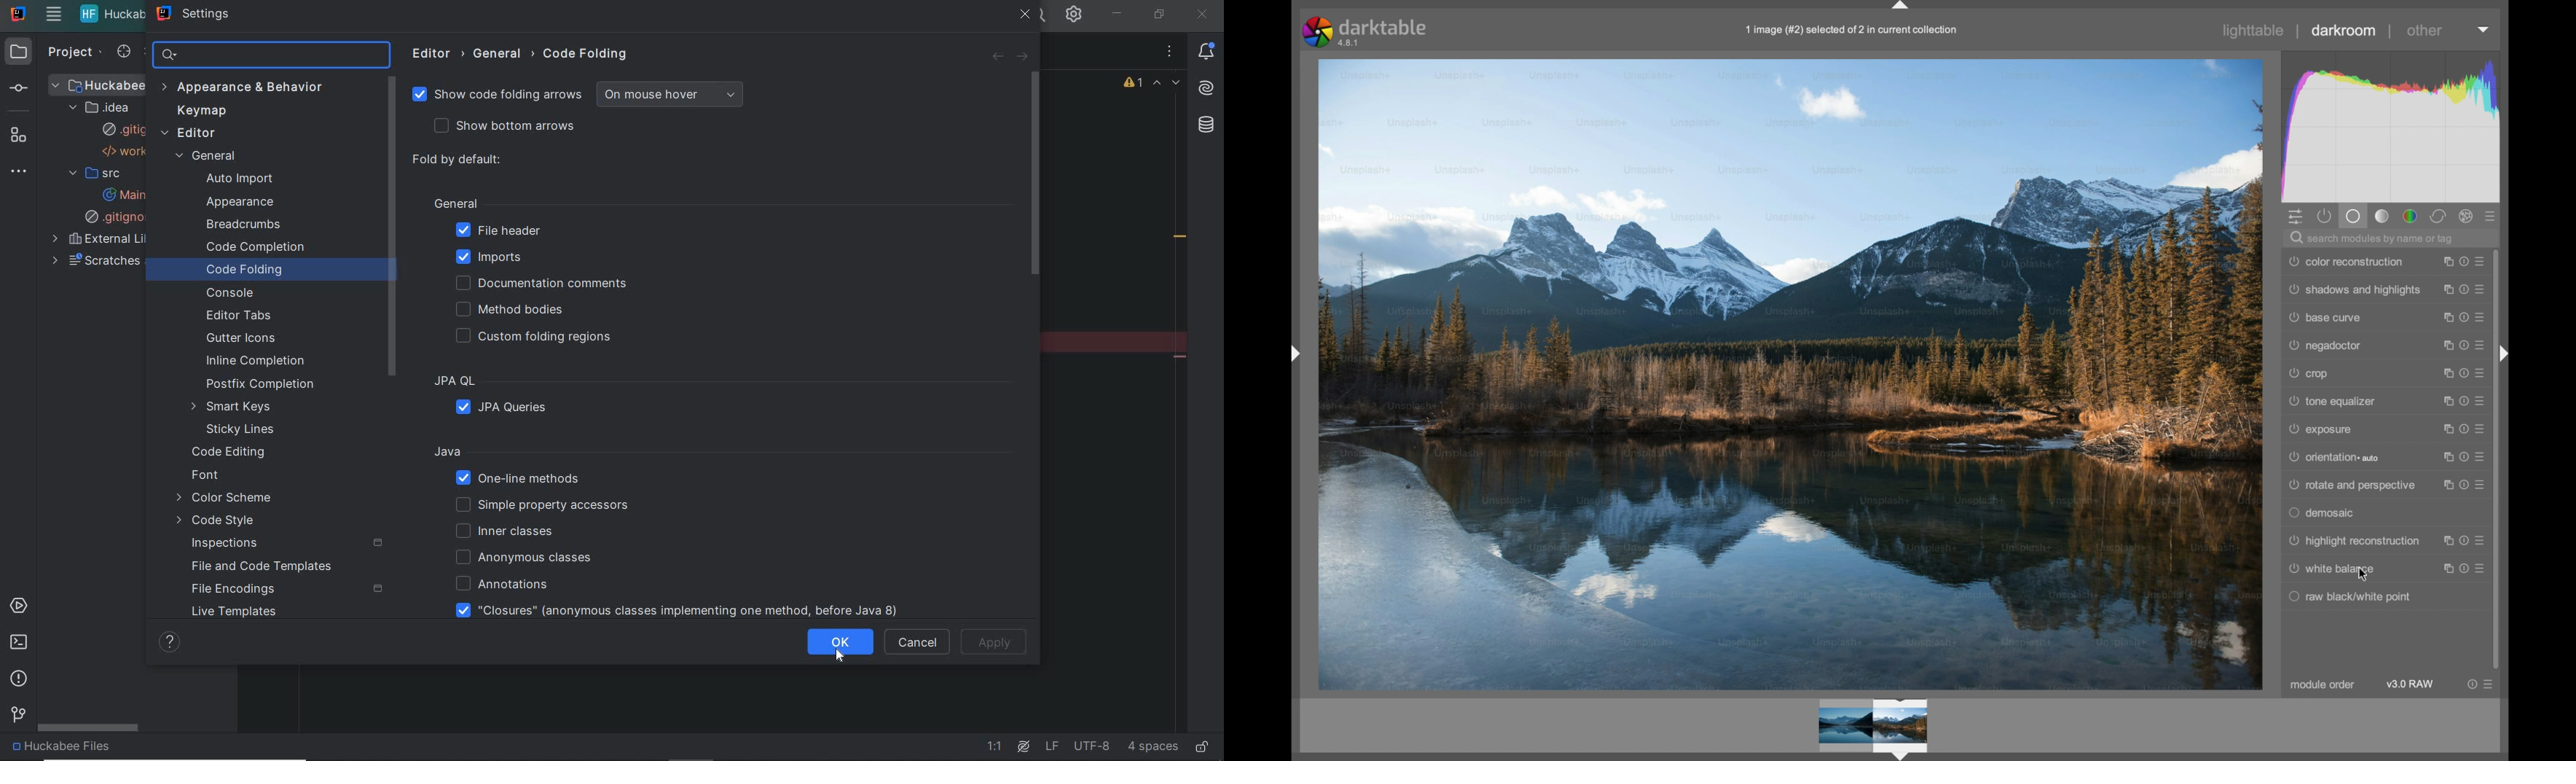 This screenshot has width=2576, height=784. Describe the element at coordinates (2491, 218) in the screenshot. I see `presets` at that location.